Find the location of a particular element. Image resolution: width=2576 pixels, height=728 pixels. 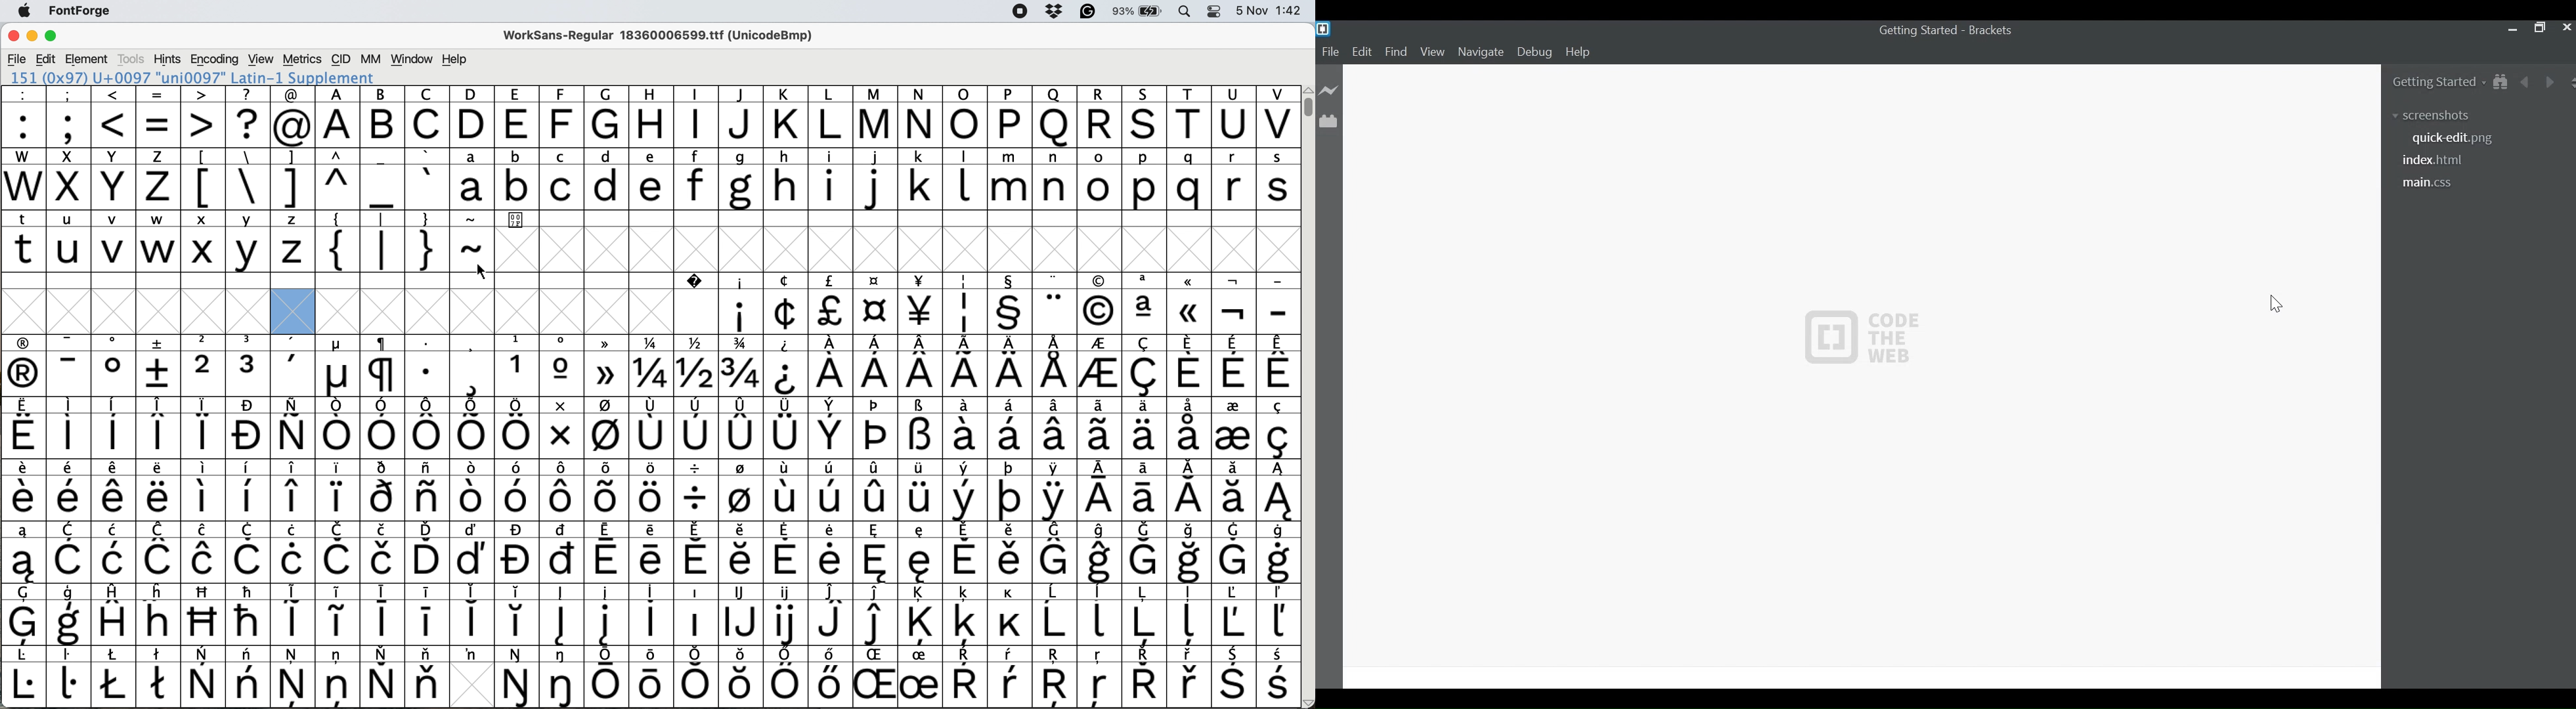

symbol is located at coordinates (969, 304).